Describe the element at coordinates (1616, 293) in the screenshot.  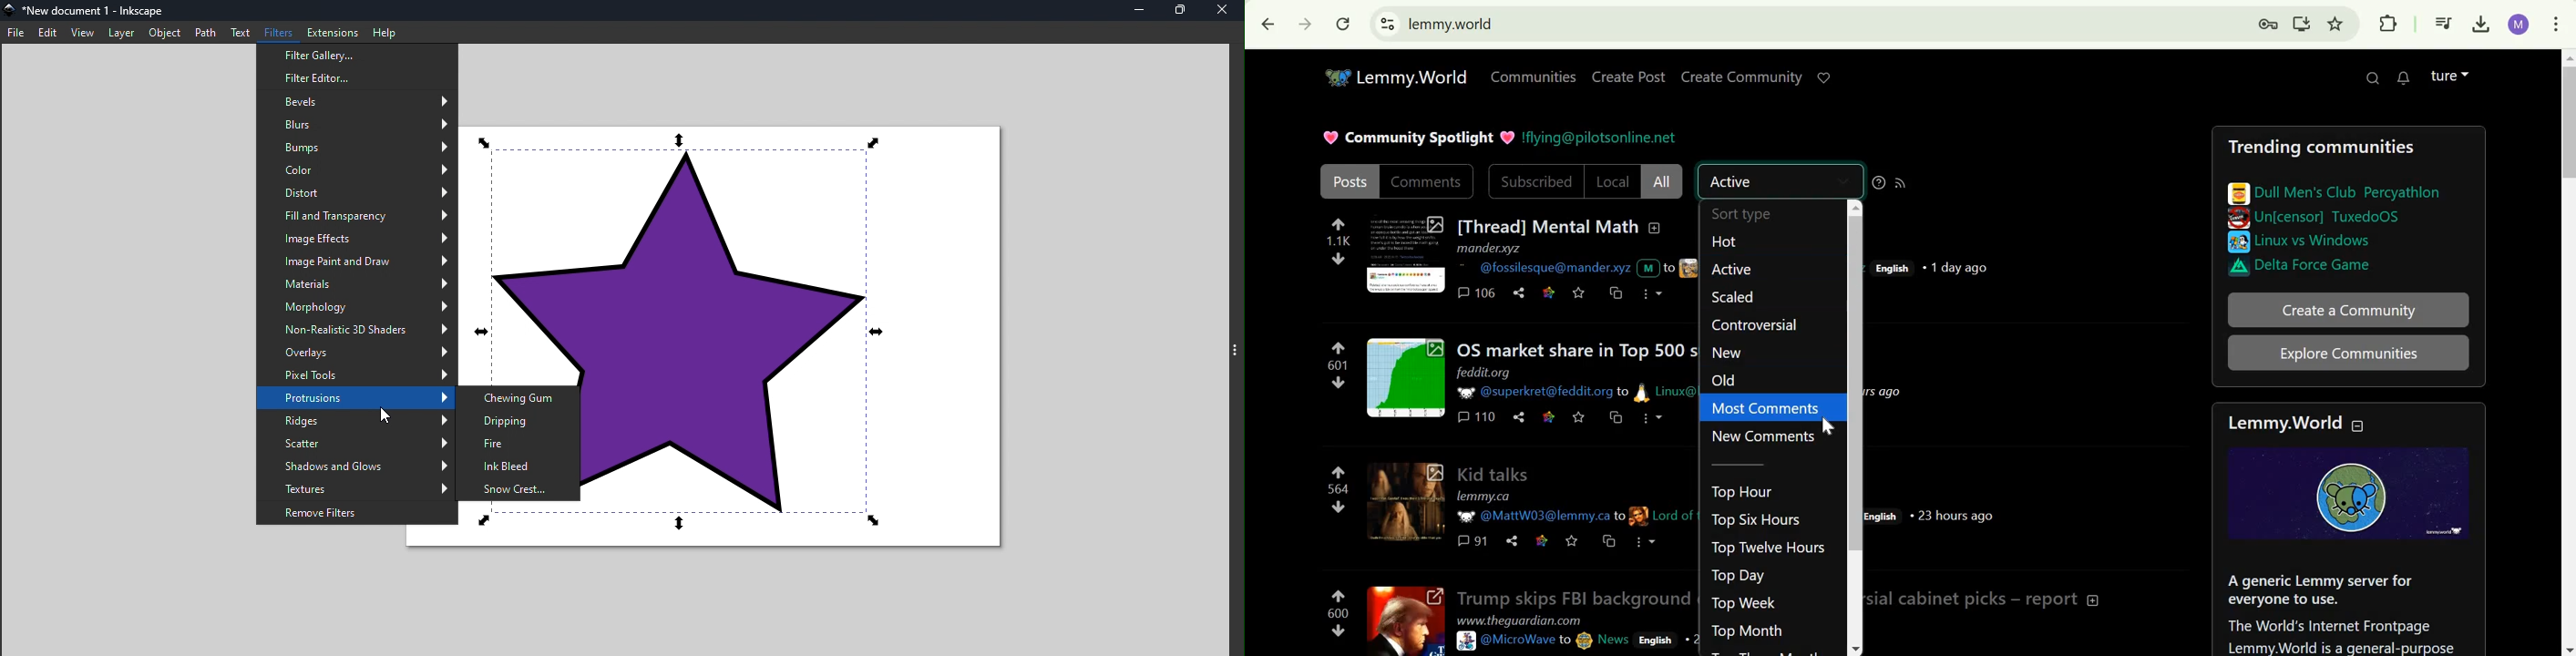
I see `cross-post` at that location.